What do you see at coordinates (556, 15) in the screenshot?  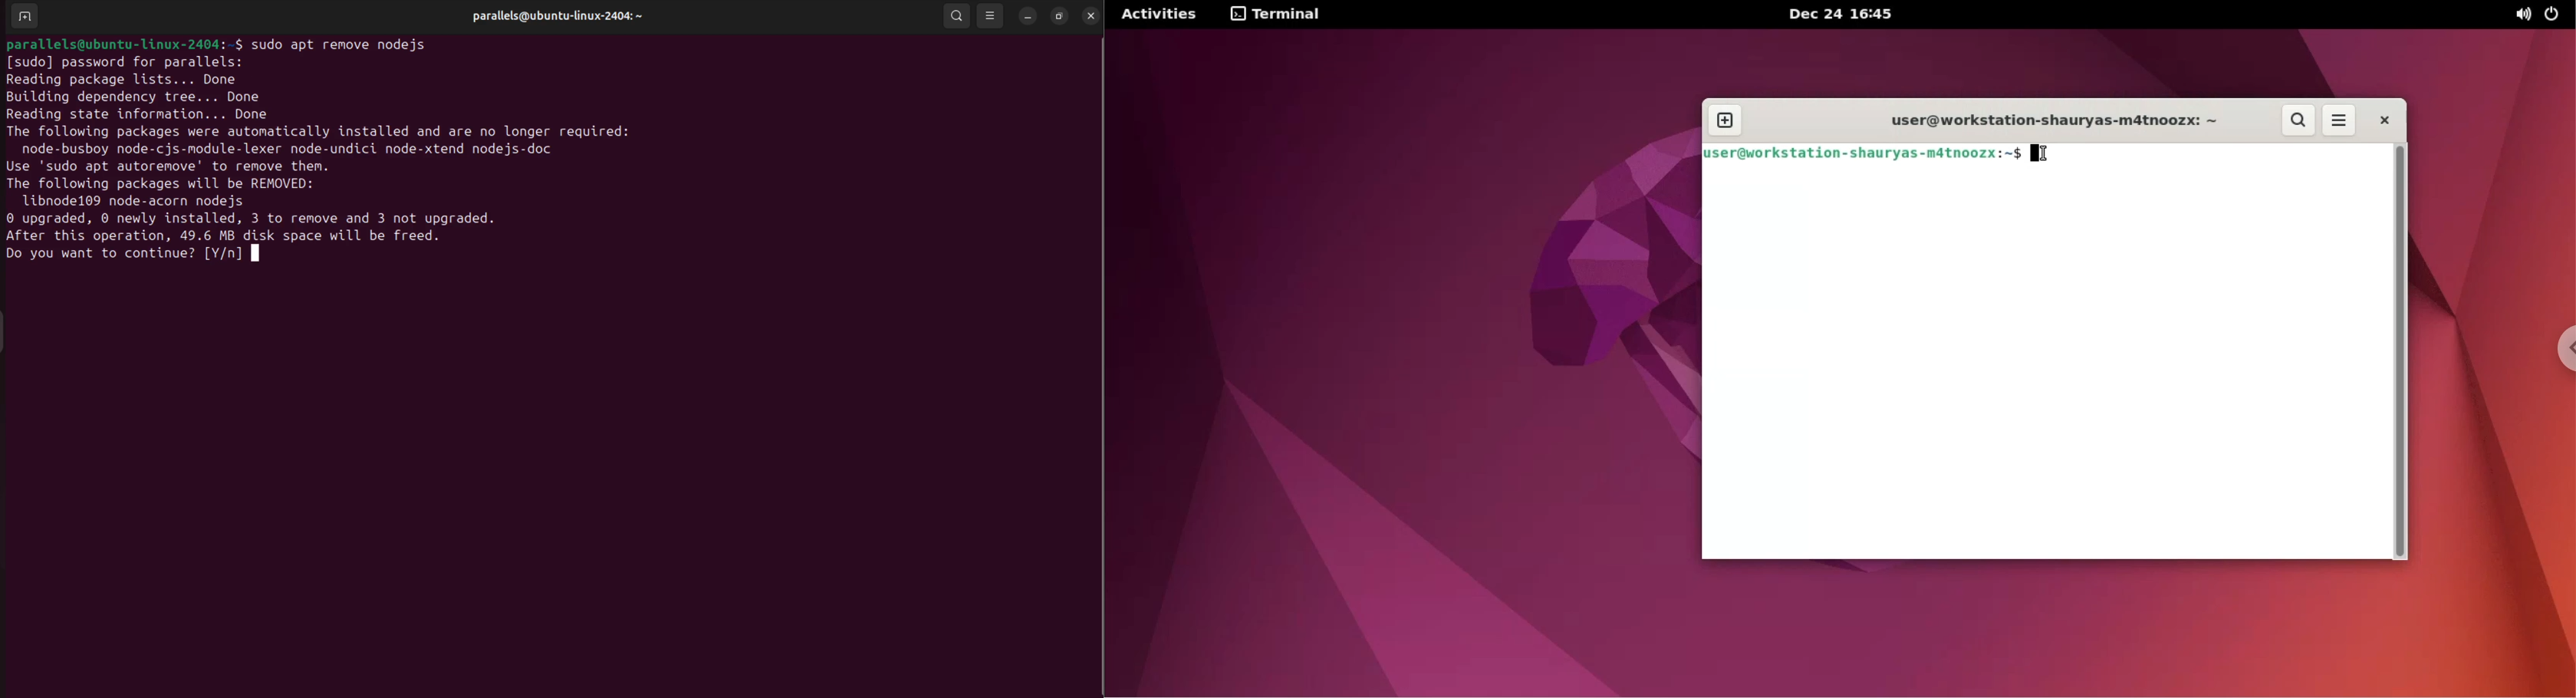 I see `parallels@ubuntu-linux-2404: ~` at bounding box center [556, 15].